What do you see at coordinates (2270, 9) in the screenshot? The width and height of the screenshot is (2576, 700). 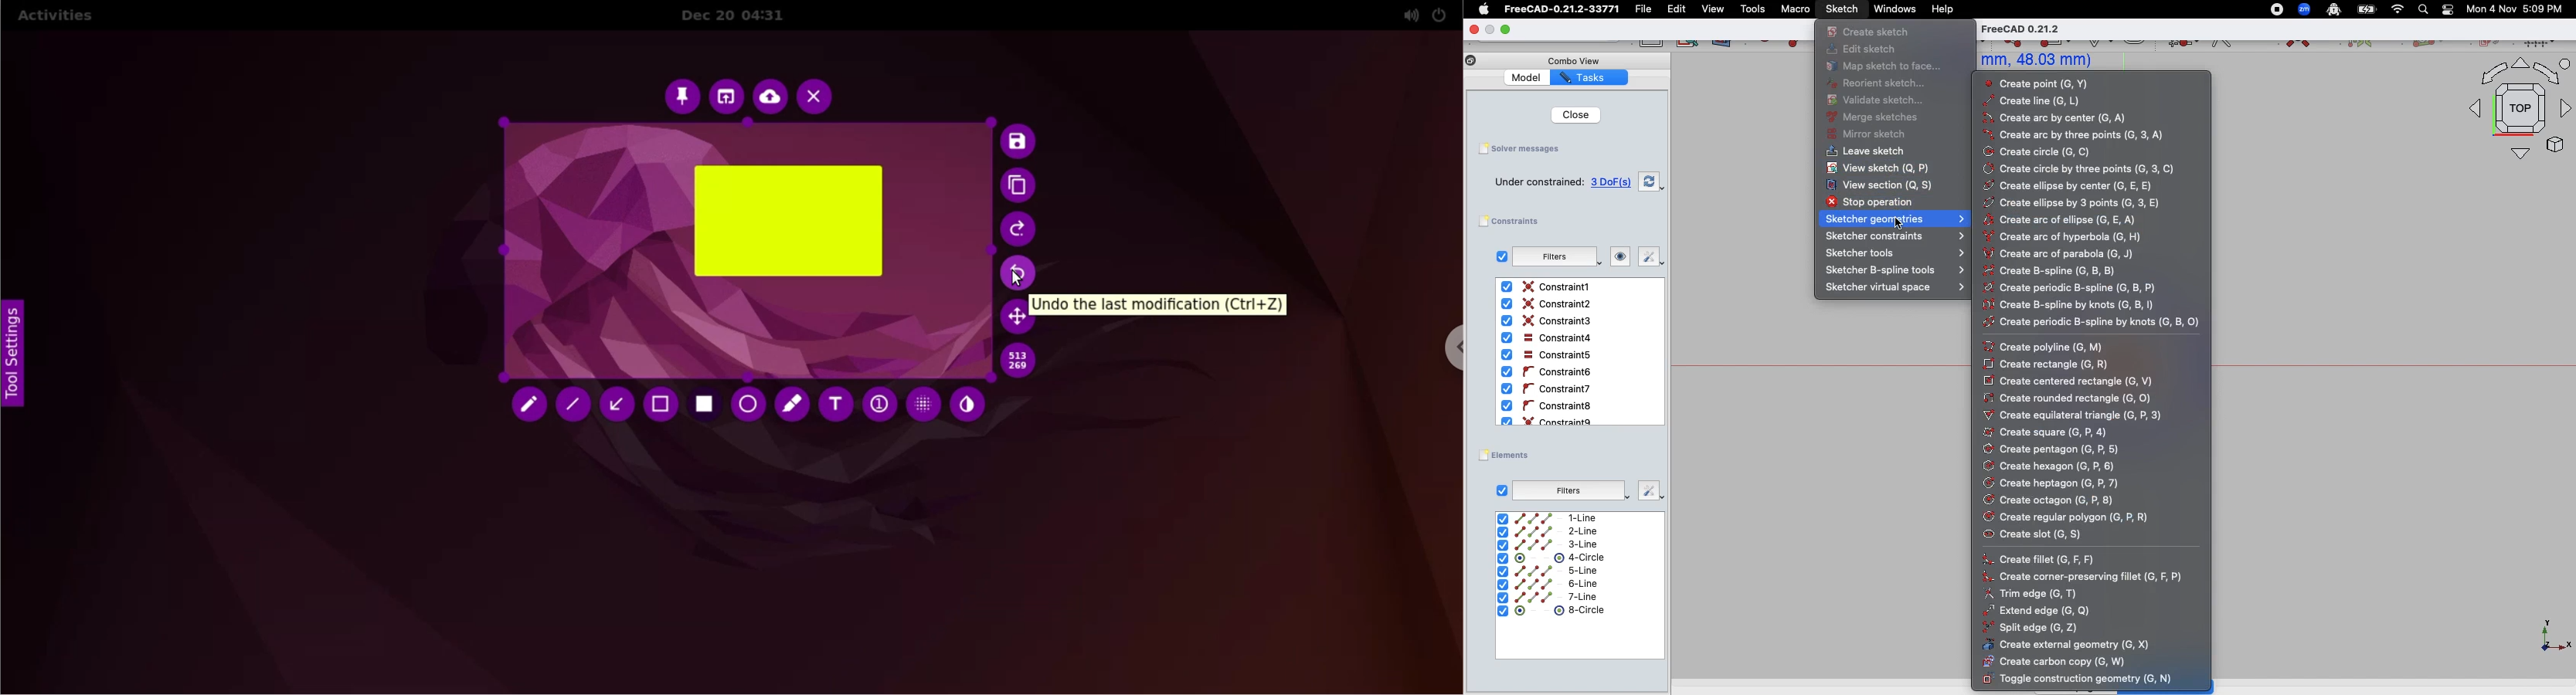 I see `Record` at bounding box center [2270, 9].